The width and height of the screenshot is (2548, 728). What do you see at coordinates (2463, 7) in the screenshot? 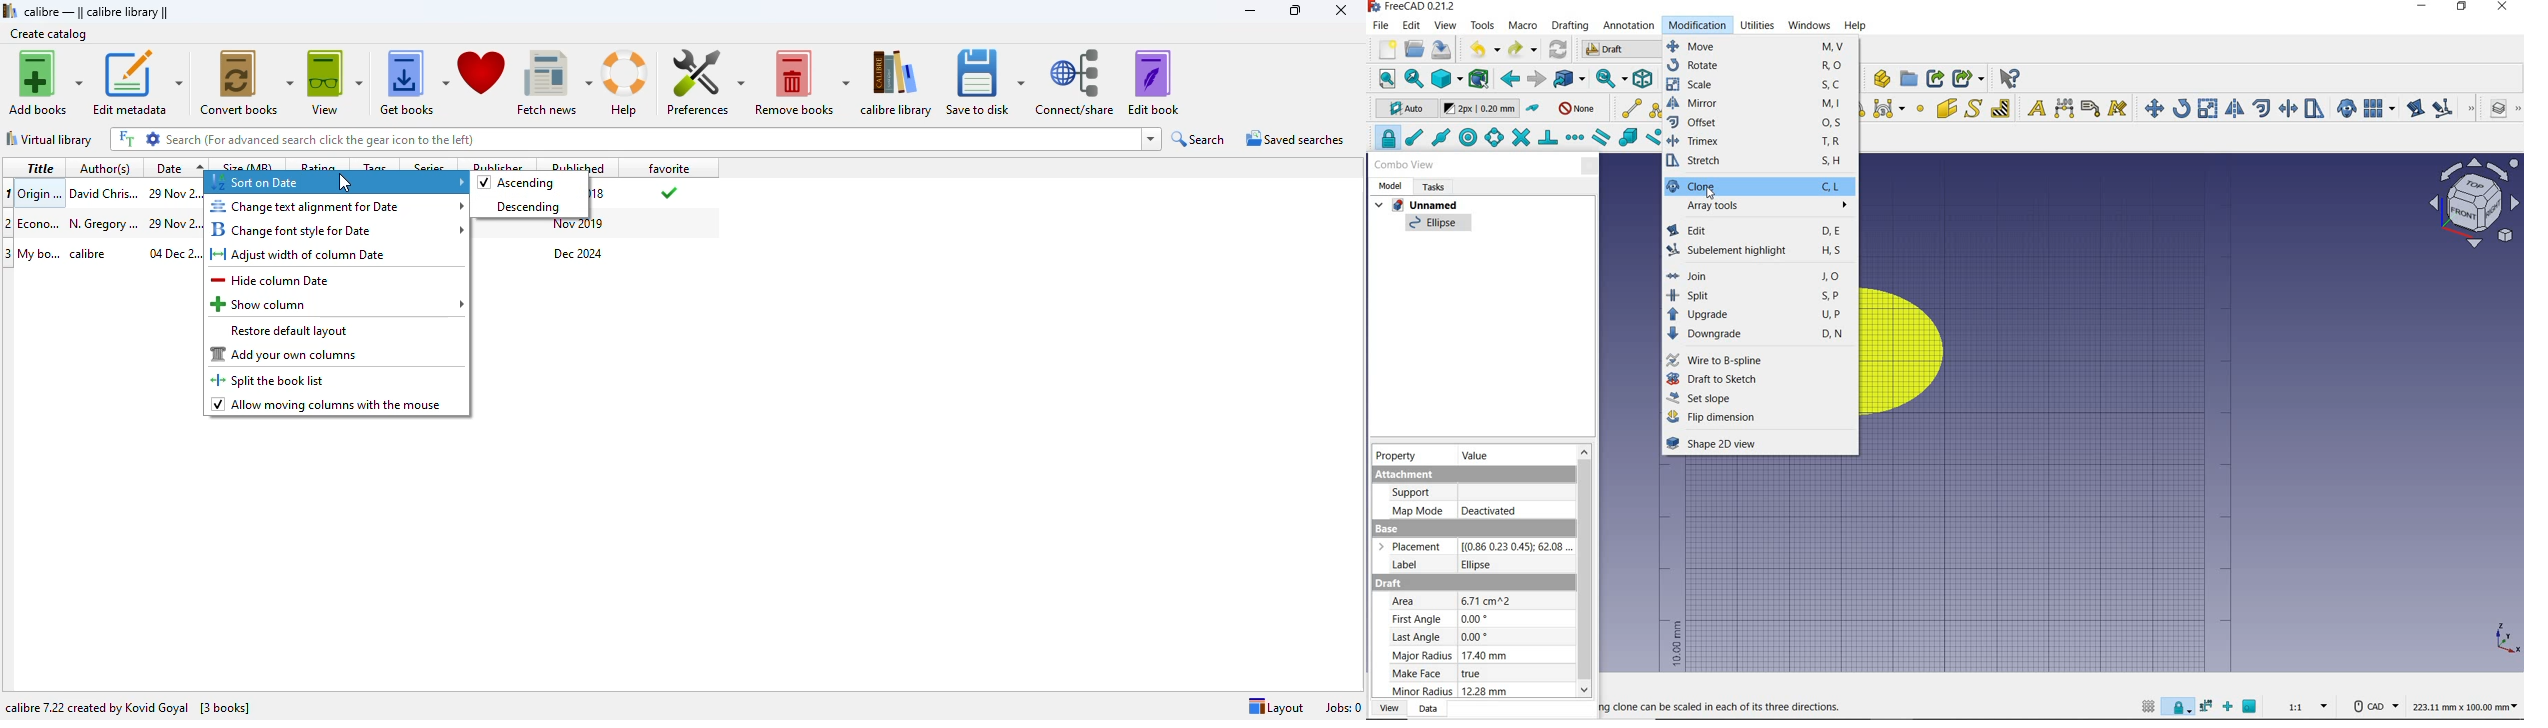
I see `restore down` at bounding box center [2463, 7].